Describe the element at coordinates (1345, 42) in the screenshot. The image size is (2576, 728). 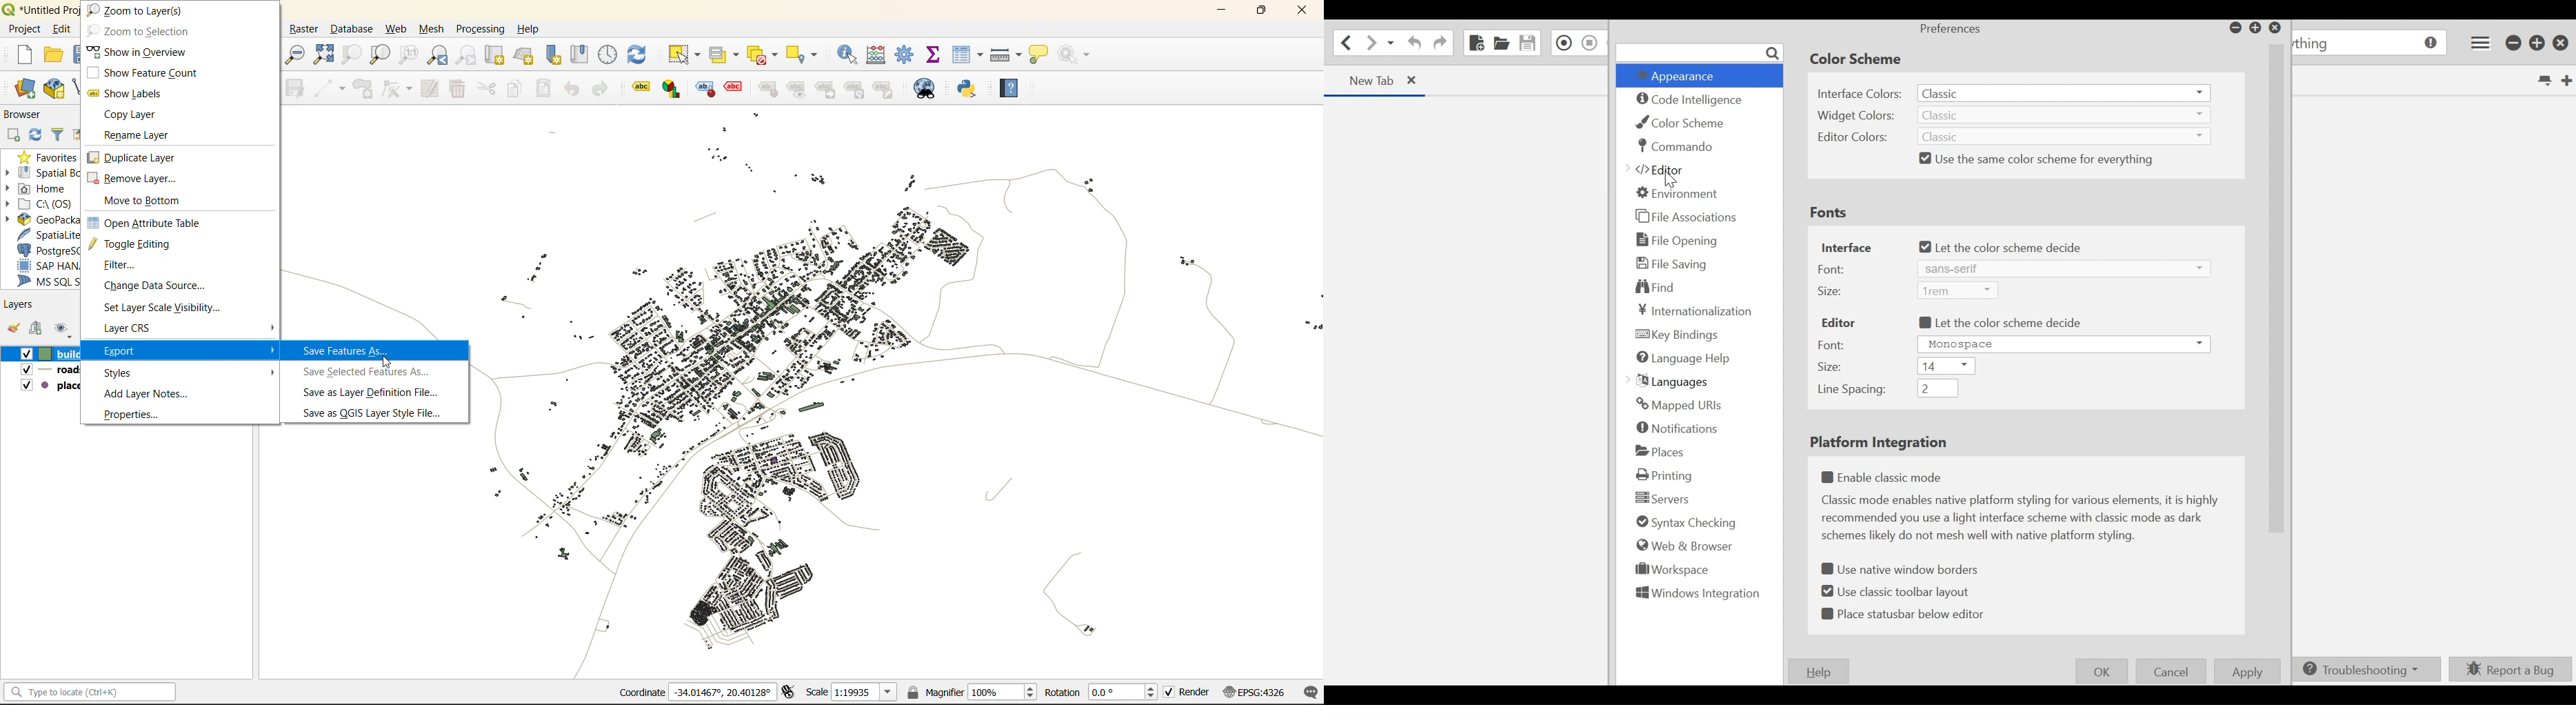
I see `Go back one location` at that location.